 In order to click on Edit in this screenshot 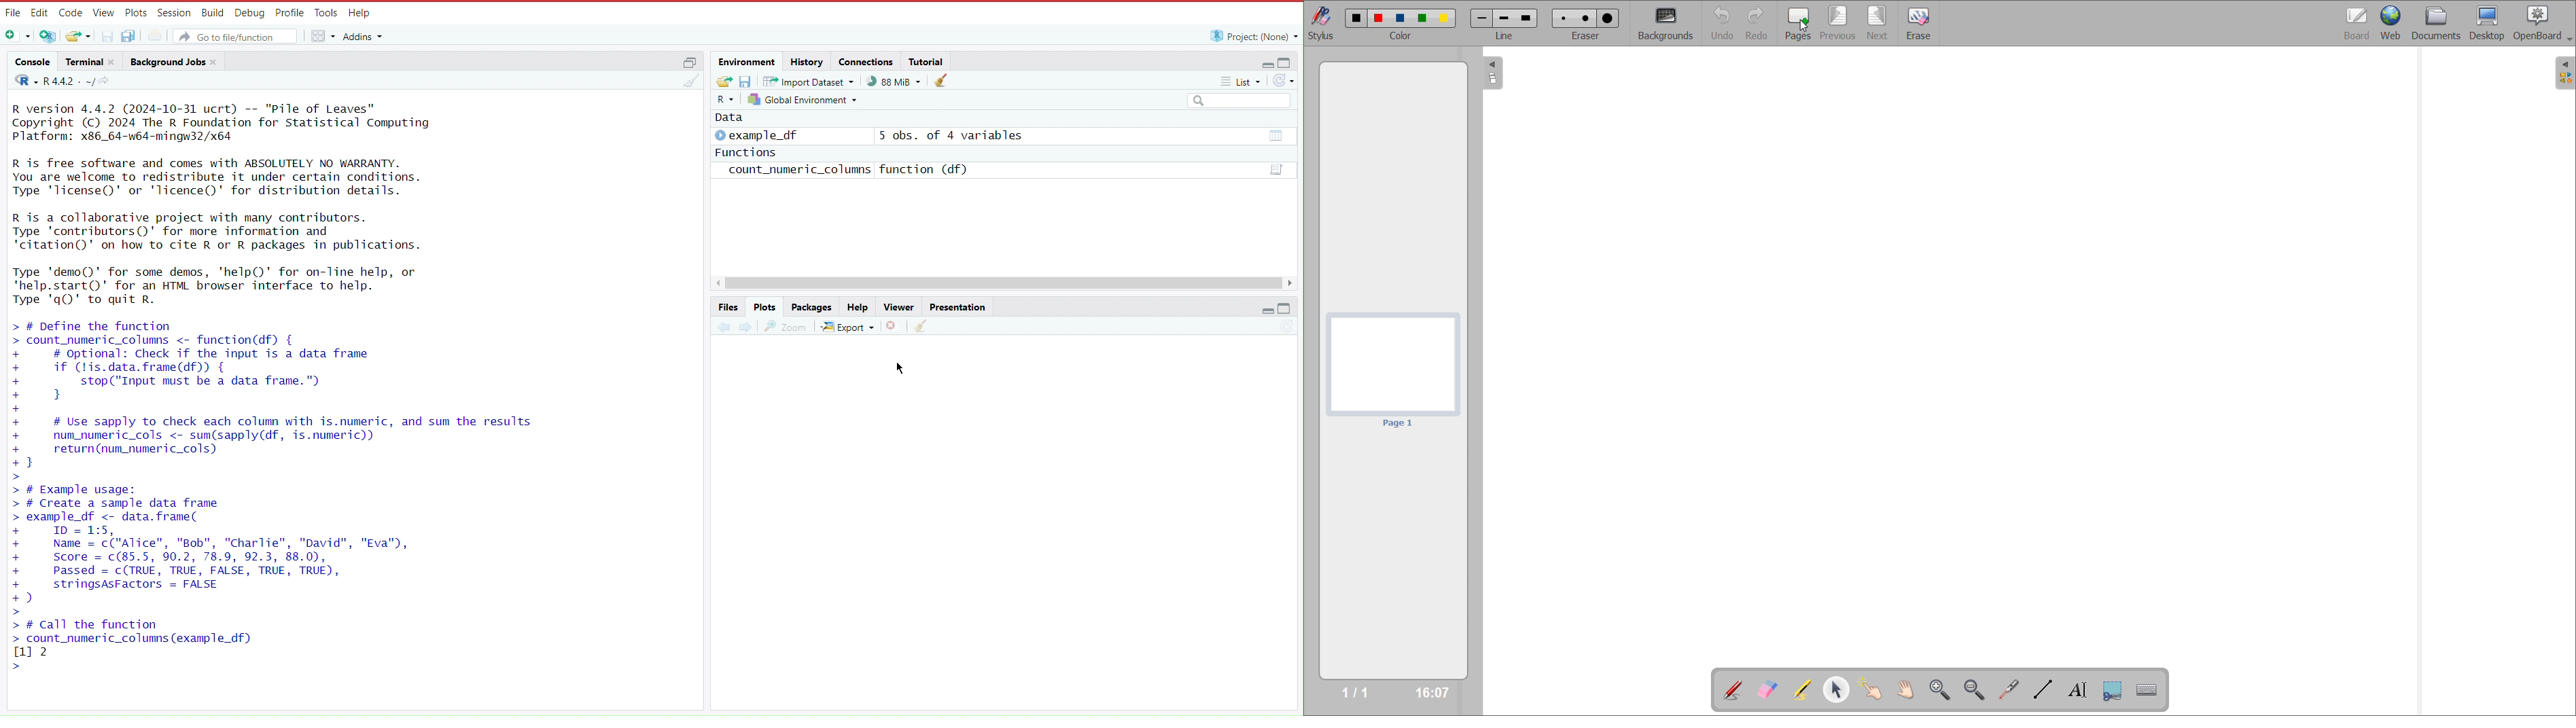, I will do `click(39, 12)`.